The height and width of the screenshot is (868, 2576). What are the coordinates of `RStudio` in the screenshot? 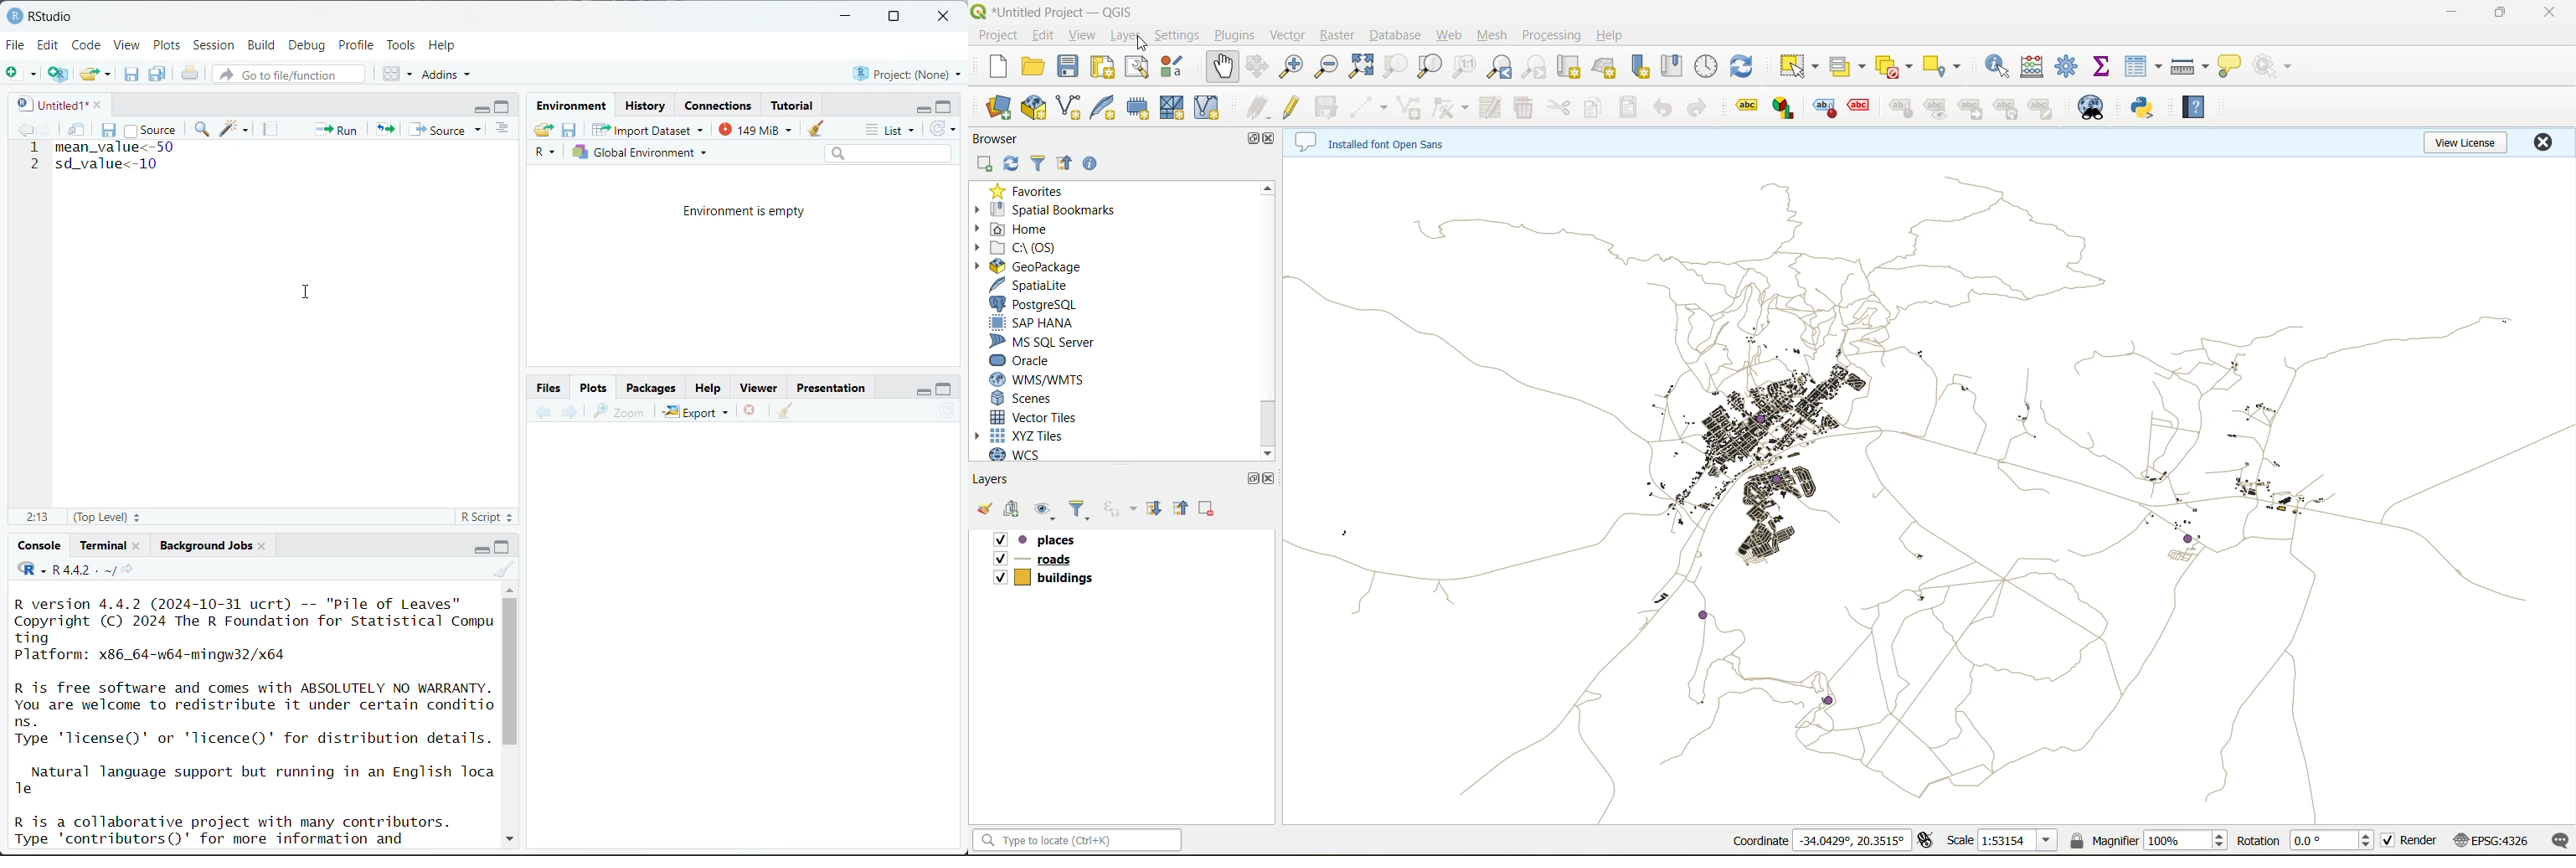 It's located at (39, 15).